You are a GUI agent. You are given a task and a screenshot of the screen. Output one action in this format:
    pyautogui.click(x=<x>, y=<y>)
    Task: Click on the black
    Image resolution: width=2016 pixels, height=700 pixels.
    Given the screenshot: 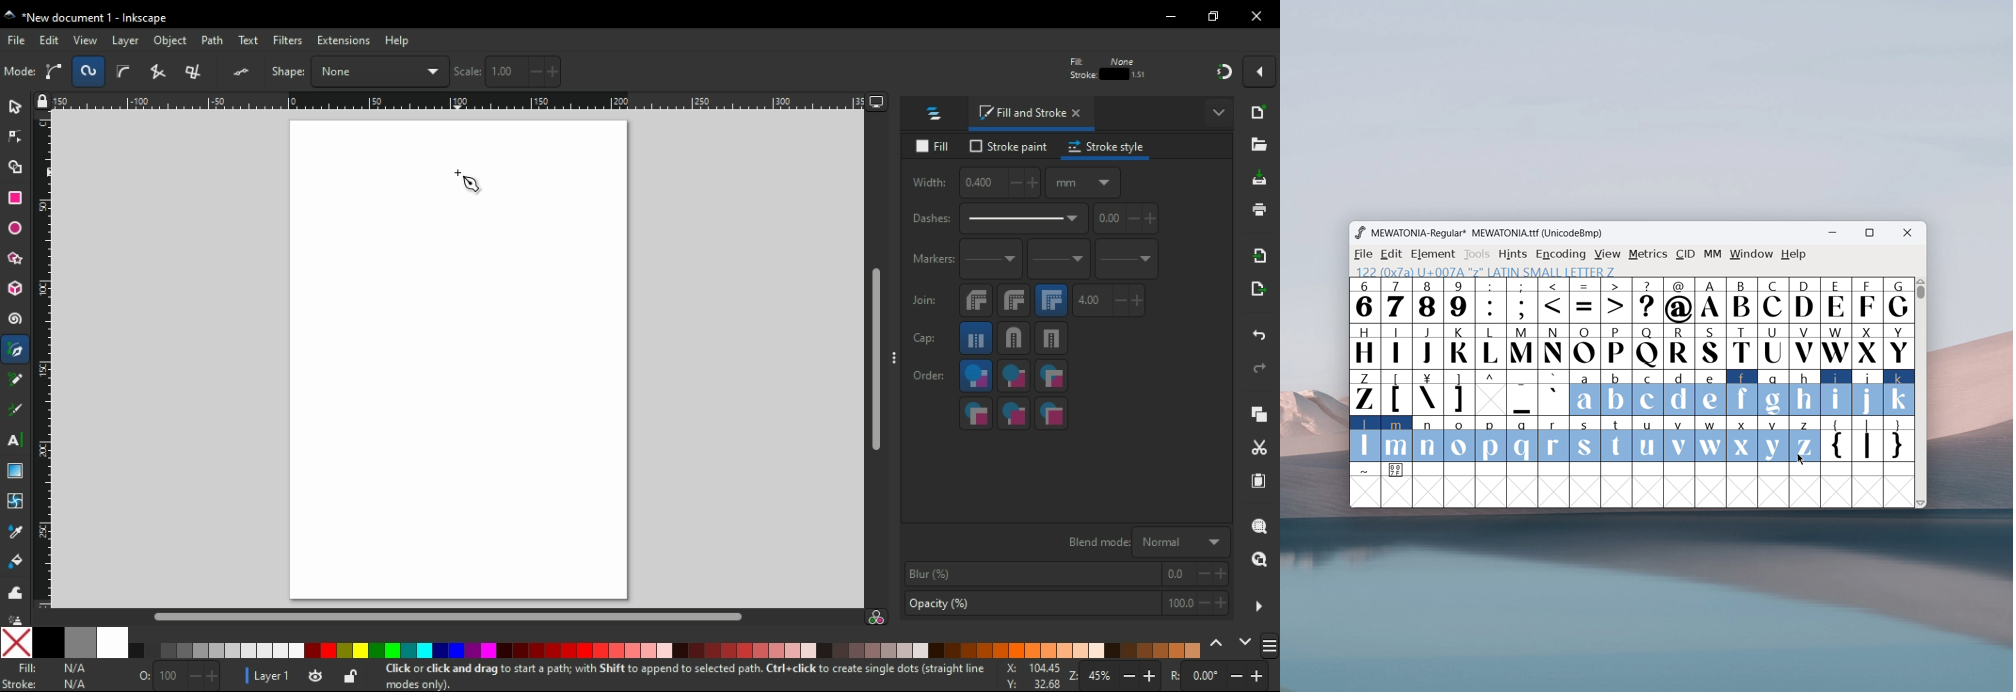 What is the action you would take?
    pyautogui.click(x=47, y=642)
    